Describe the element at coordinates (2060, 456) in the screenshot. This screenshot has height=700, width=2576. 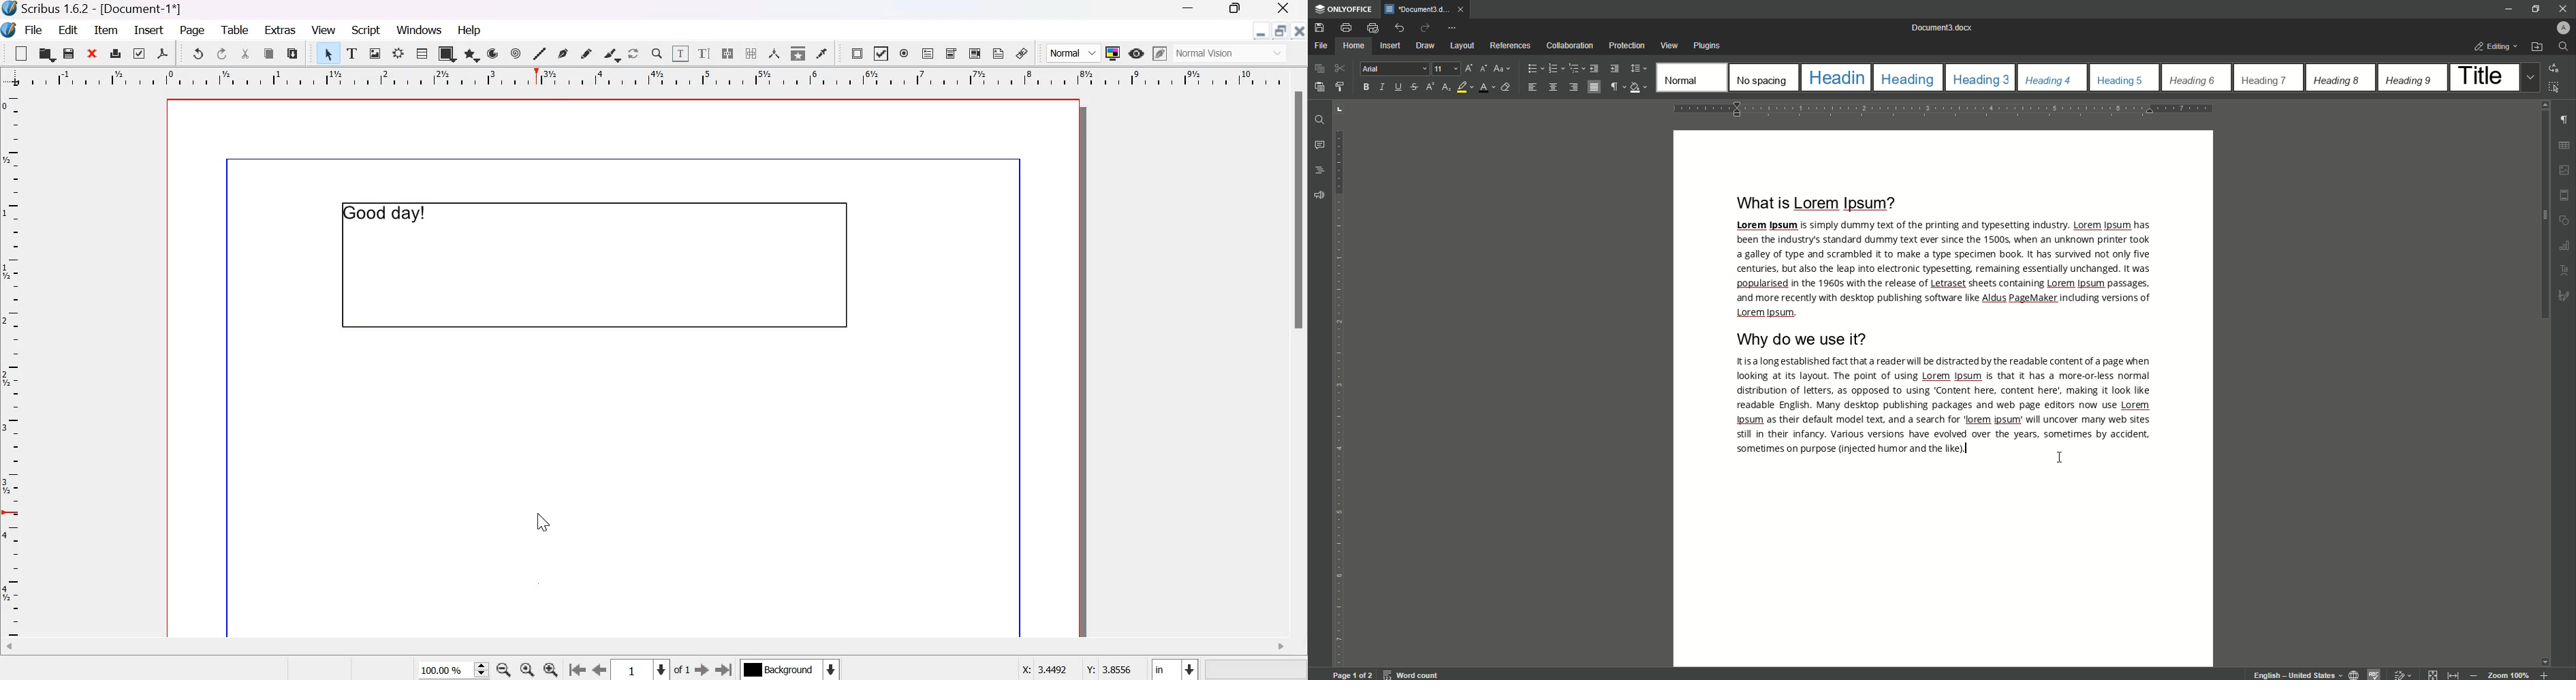
I see `Cursor` at that location.